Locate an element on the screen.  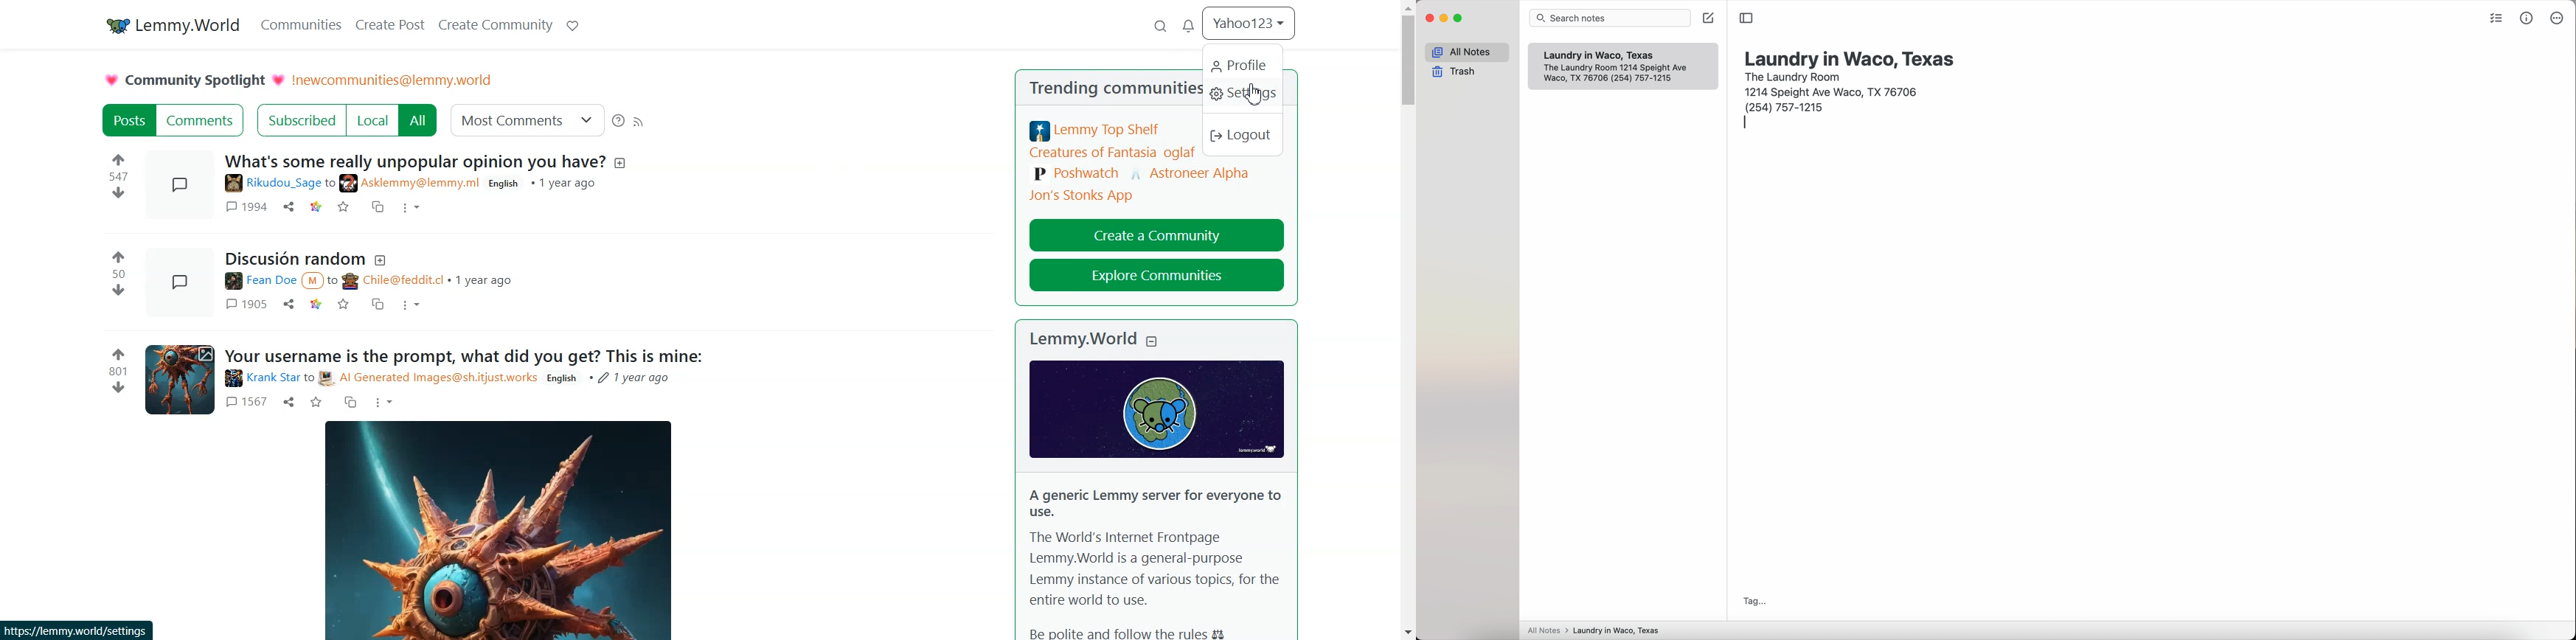
downvote is located at coordinates (119, 291).